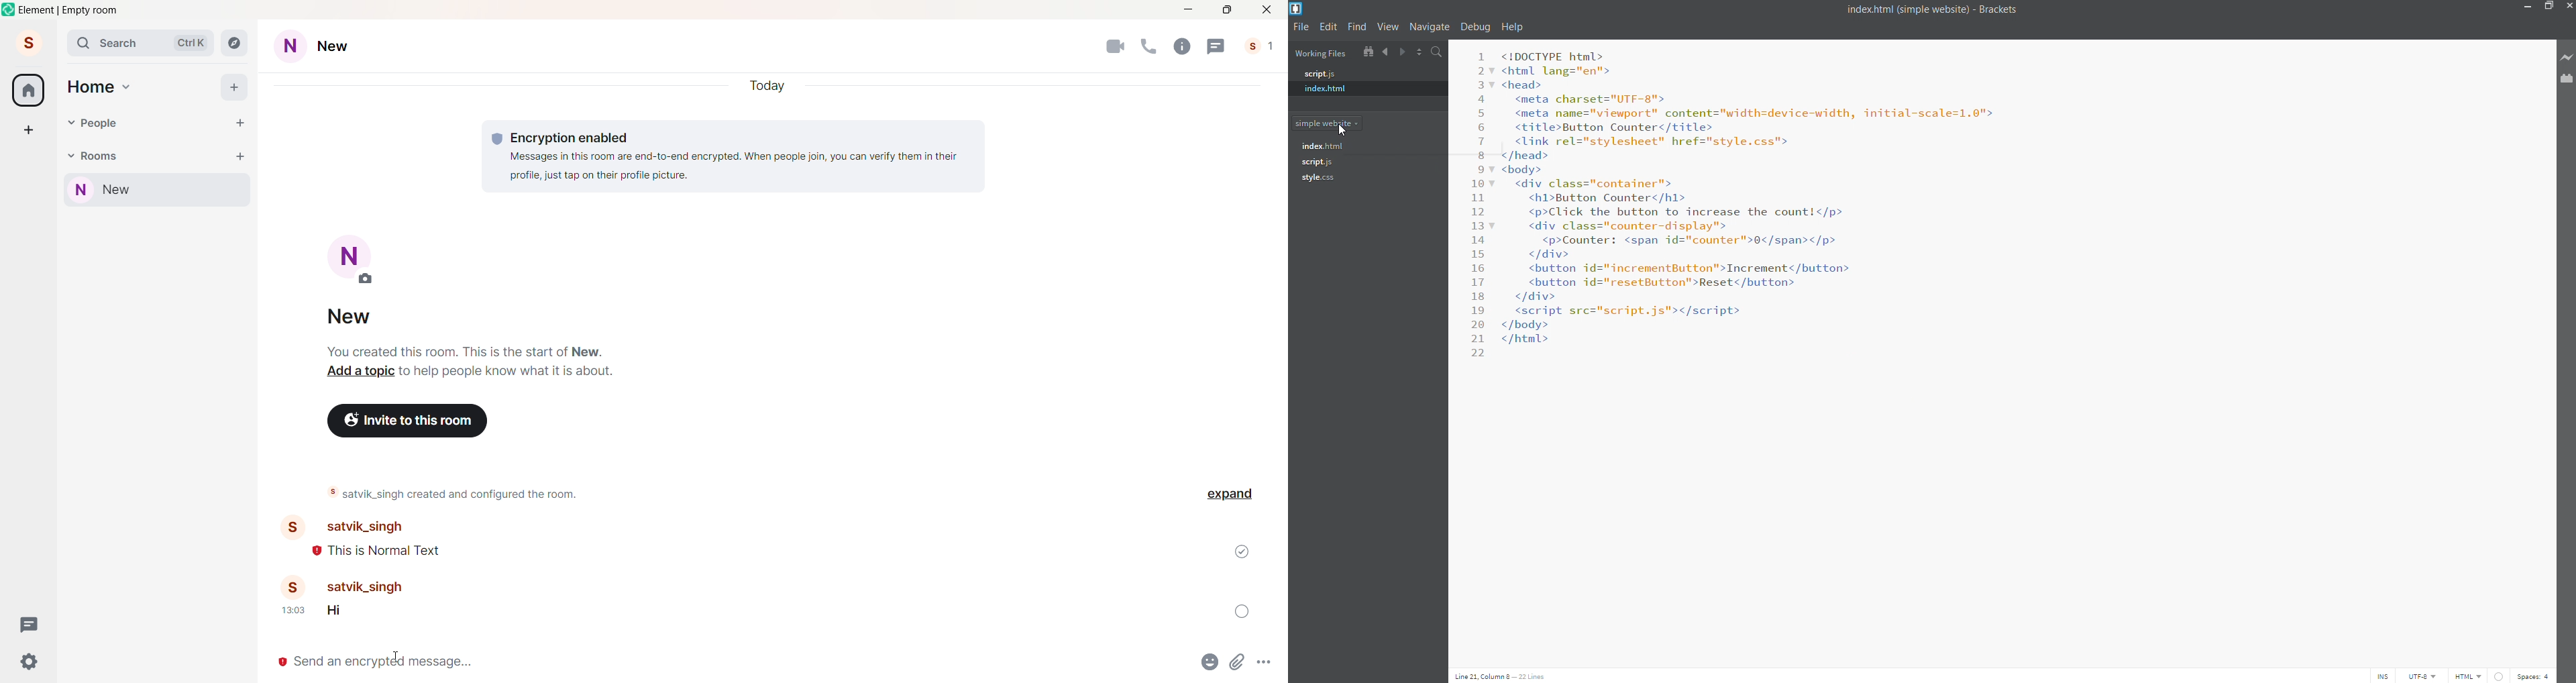 The image size is (2576, 700). What do you see at coordinates (354, 258) in the screenshot?
I see `Add Room Picture` at bounding box center [354, 258].